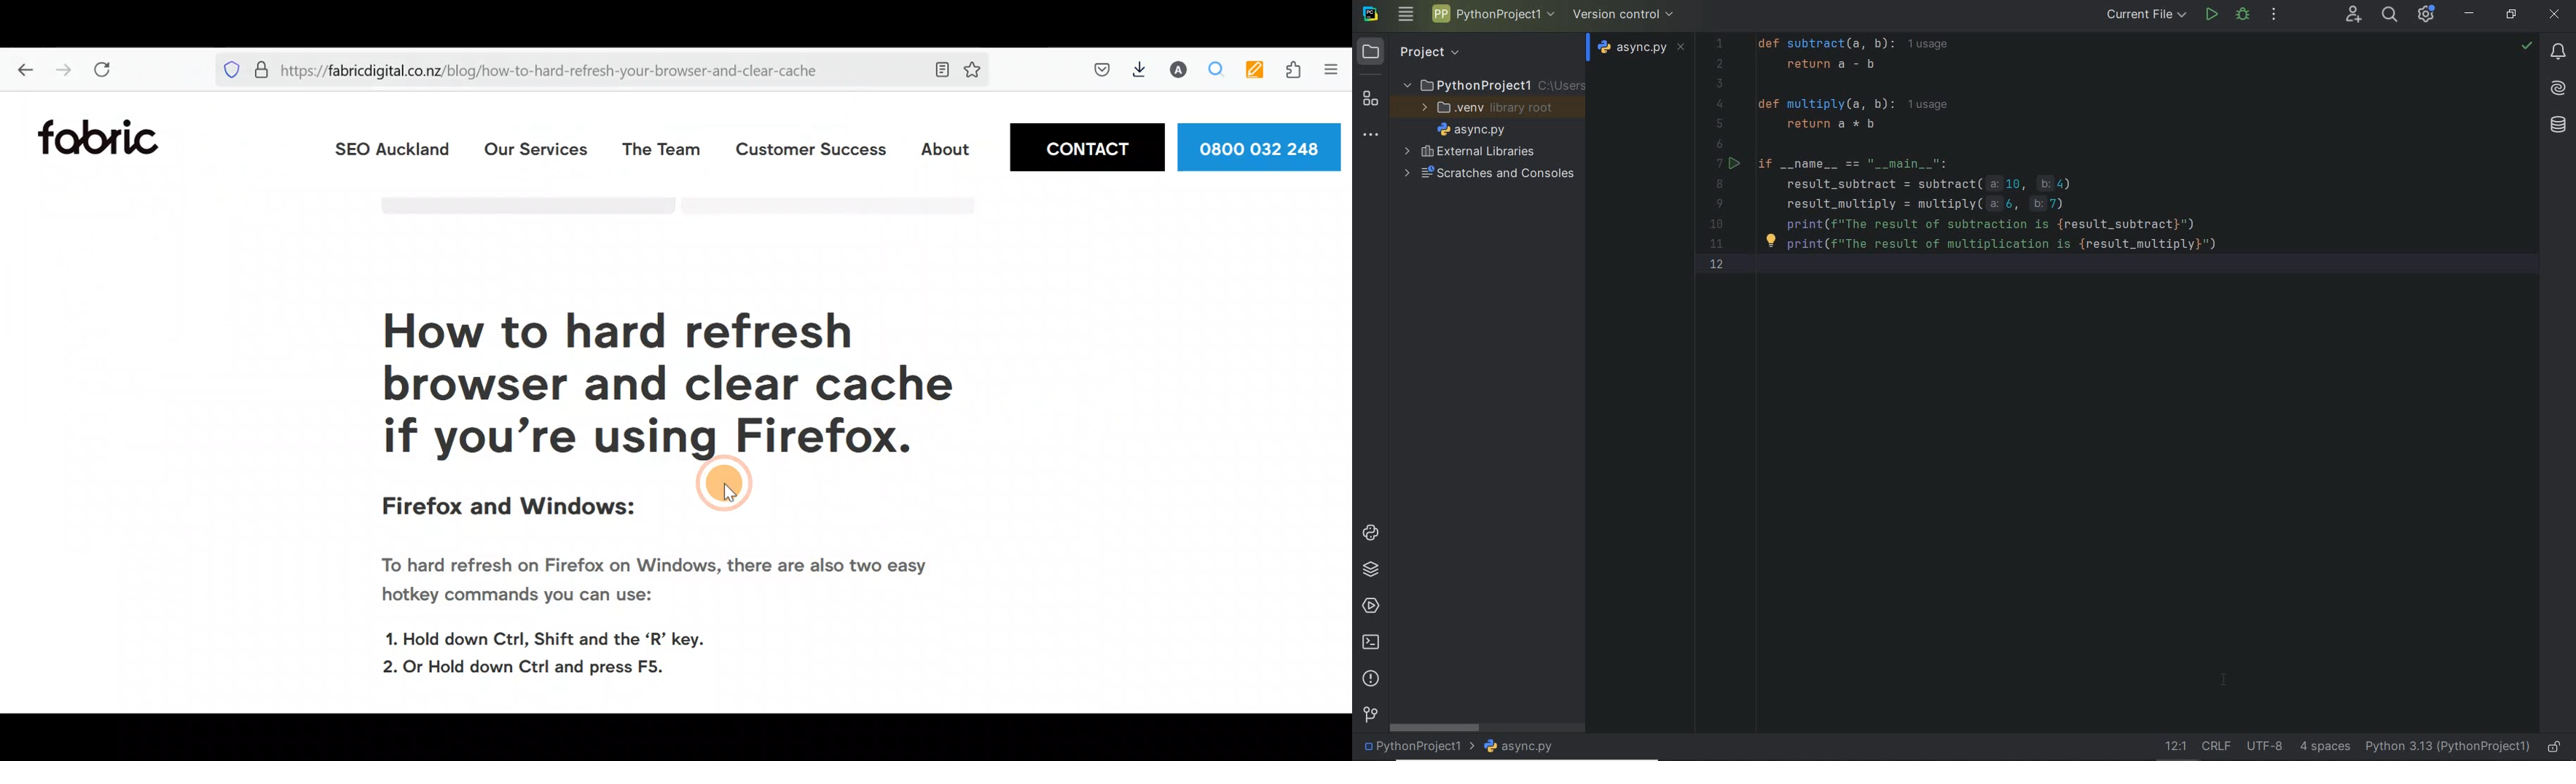  I want to click on How to hard refresh your browser and clear cache if you're using Firefox, so click(650, 385).